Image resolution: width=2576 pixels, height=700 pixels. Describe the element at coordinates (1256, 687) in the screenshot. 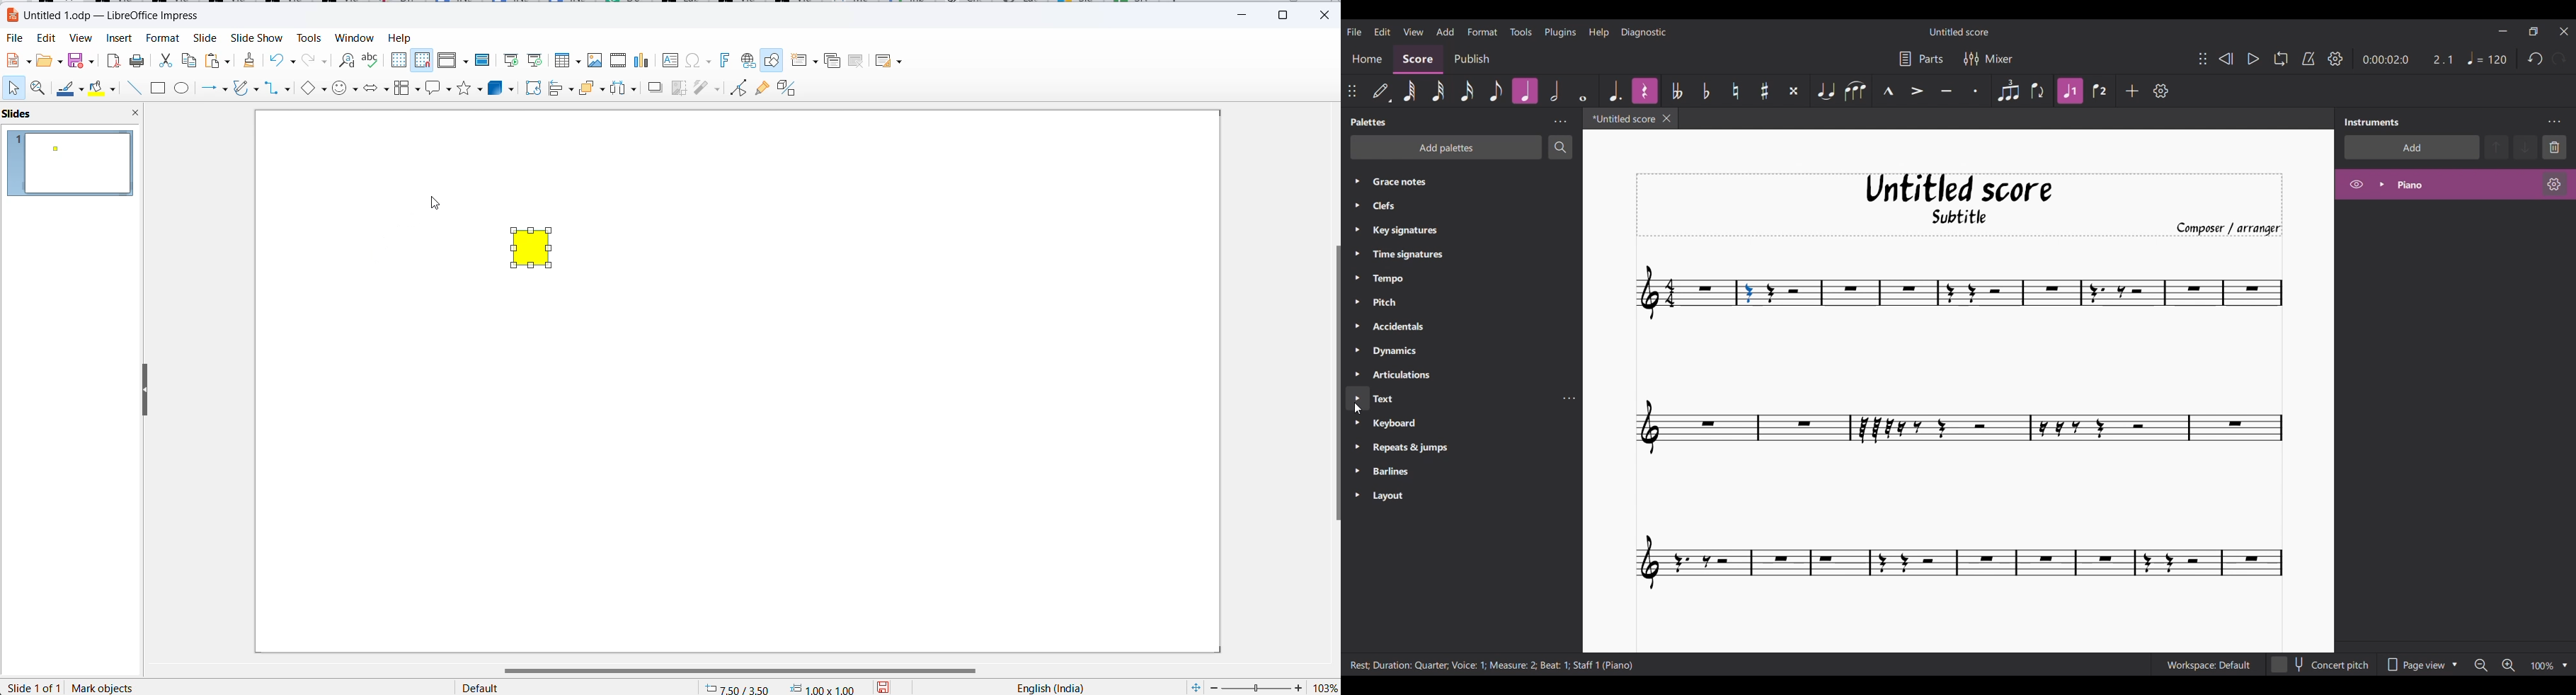

I see `zoom slider` at that location.